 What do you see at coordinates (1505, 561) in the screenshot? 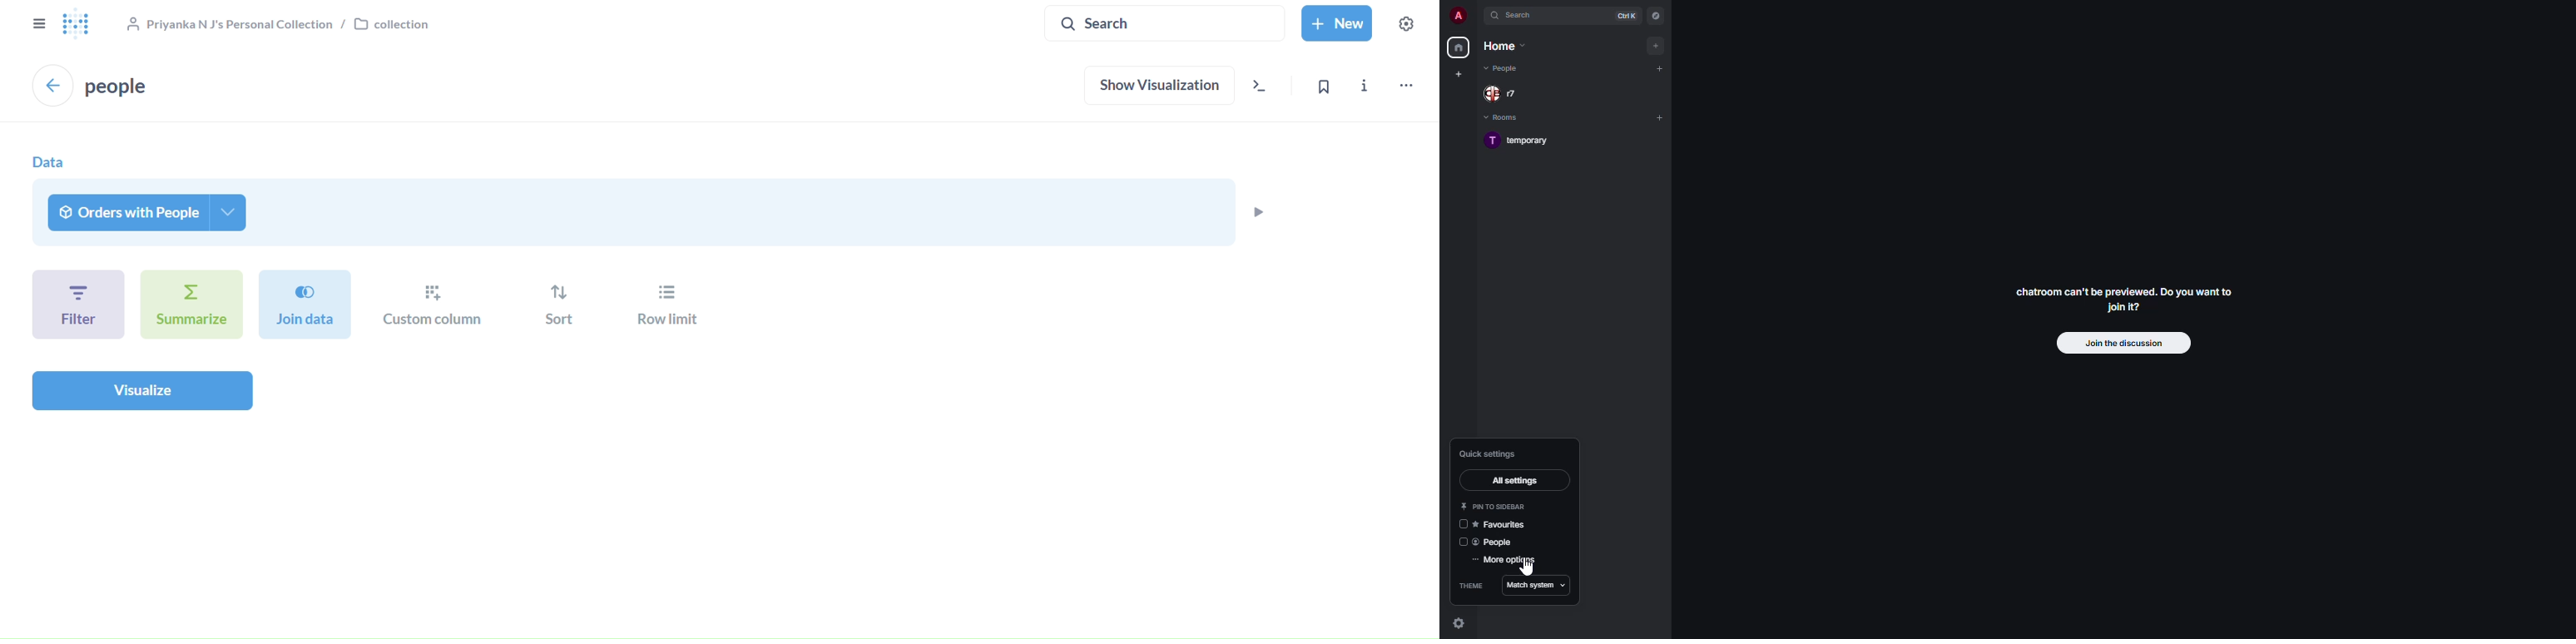
I see `more settings` at bounding box center [1505, 561].